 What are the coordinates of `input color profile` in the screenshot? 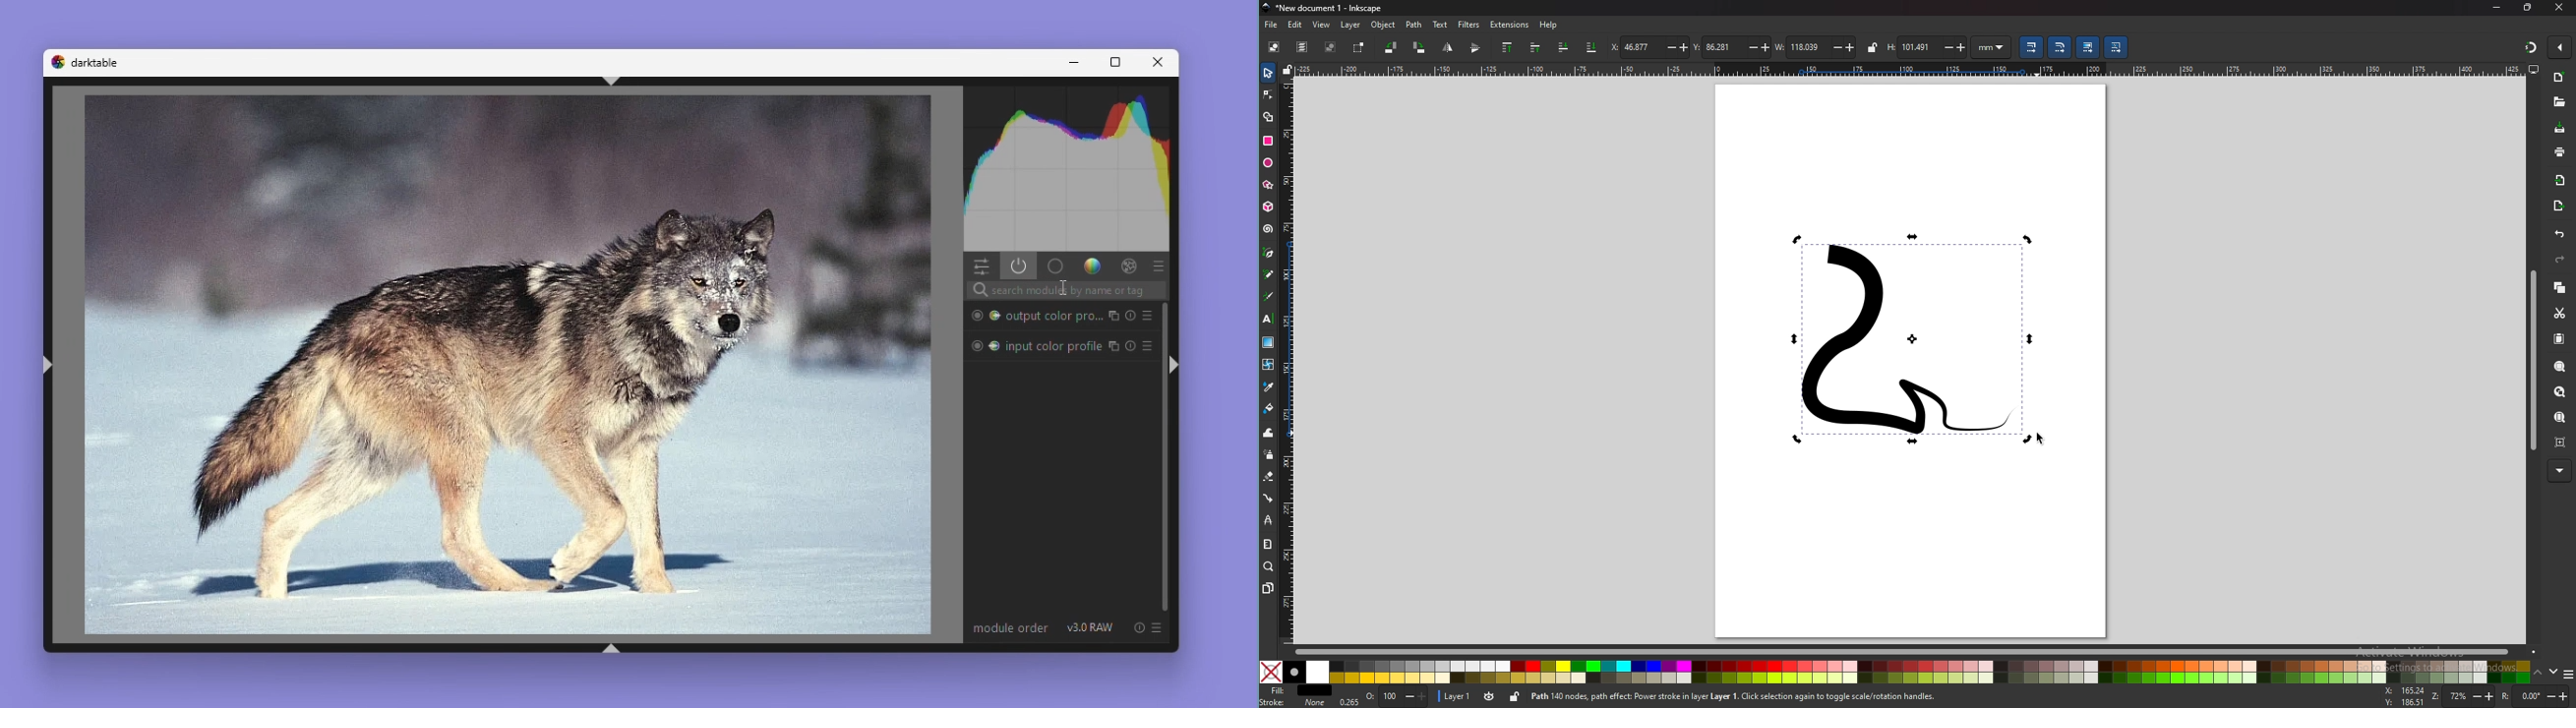 It's located at (1053, 346).